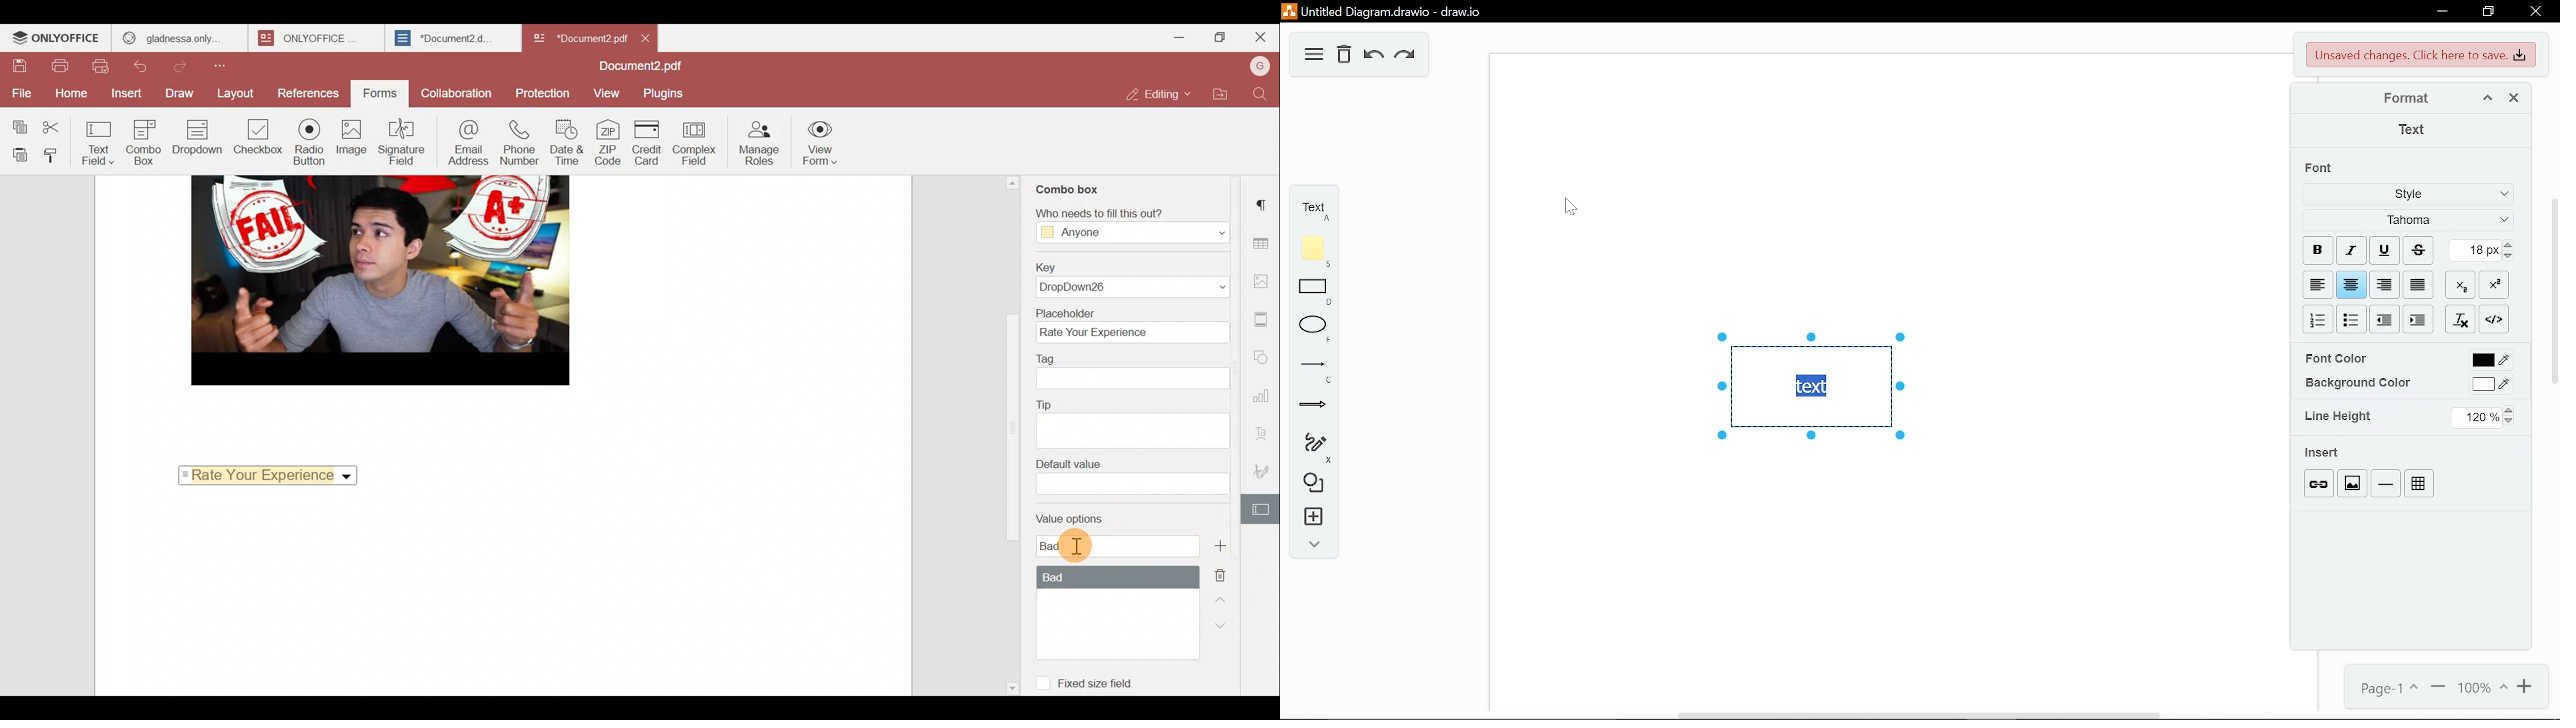  I want to click on Image settings, so click(1263, 282).